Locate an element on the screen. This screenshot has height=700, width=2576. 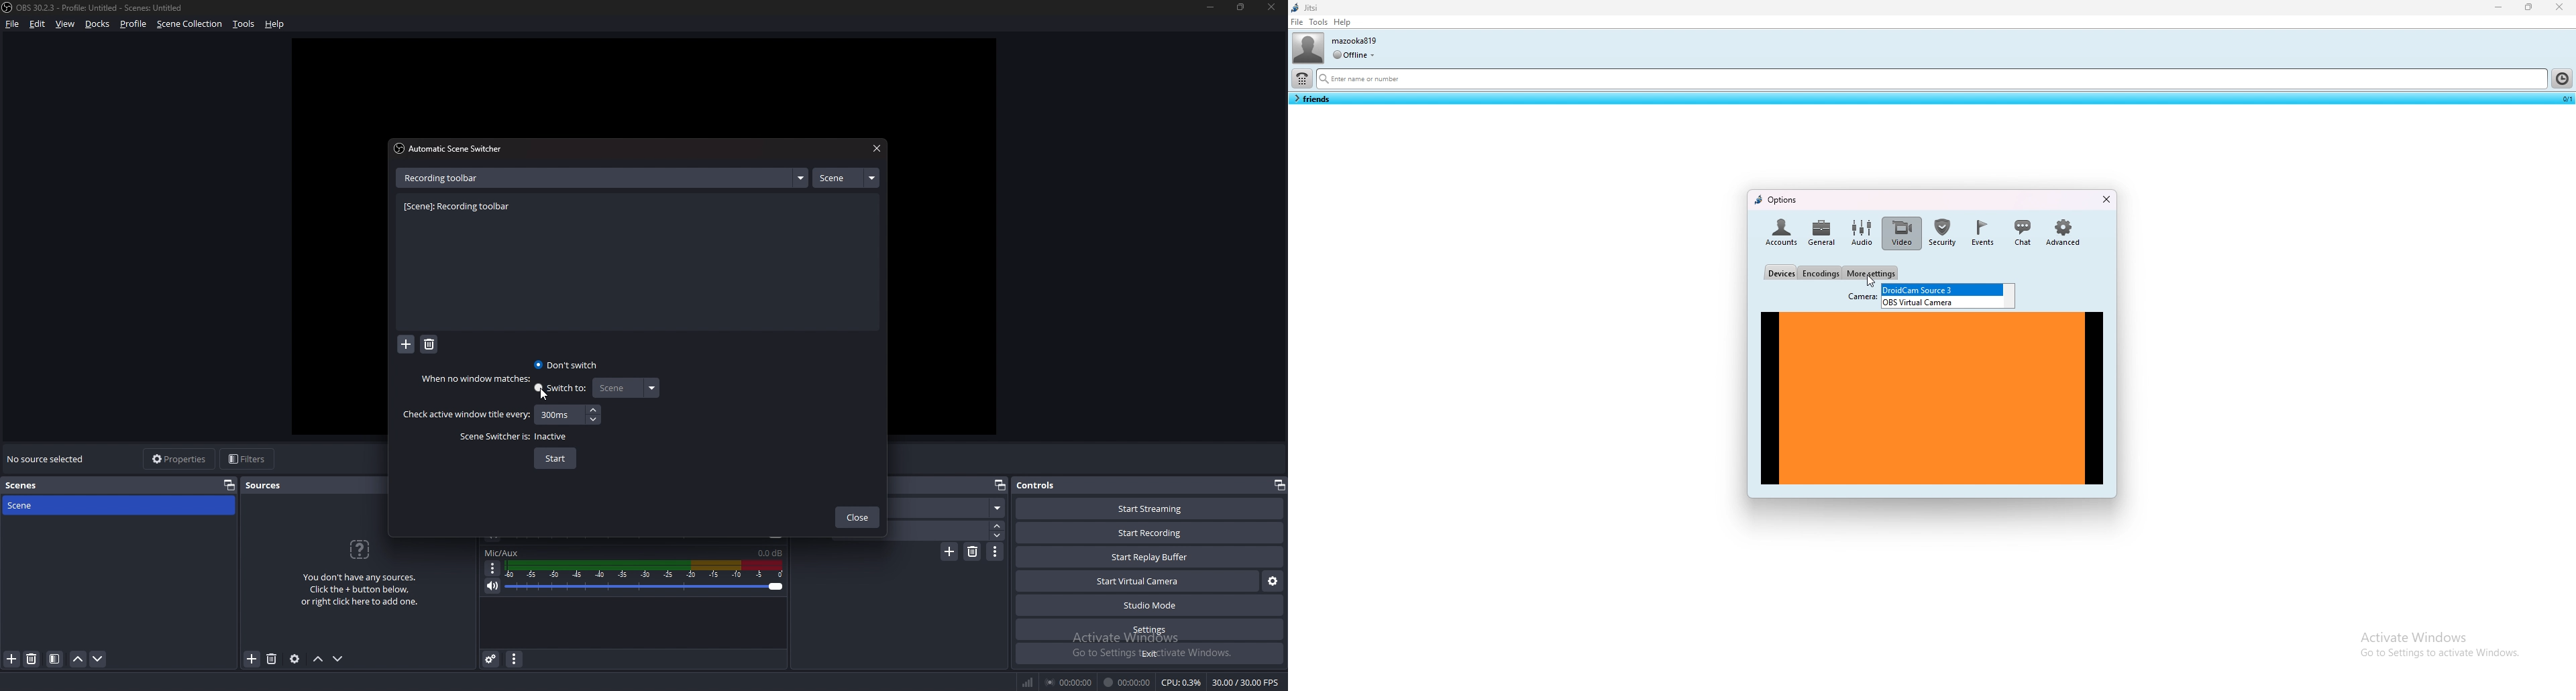
username is located at coordinates (1356, 40).